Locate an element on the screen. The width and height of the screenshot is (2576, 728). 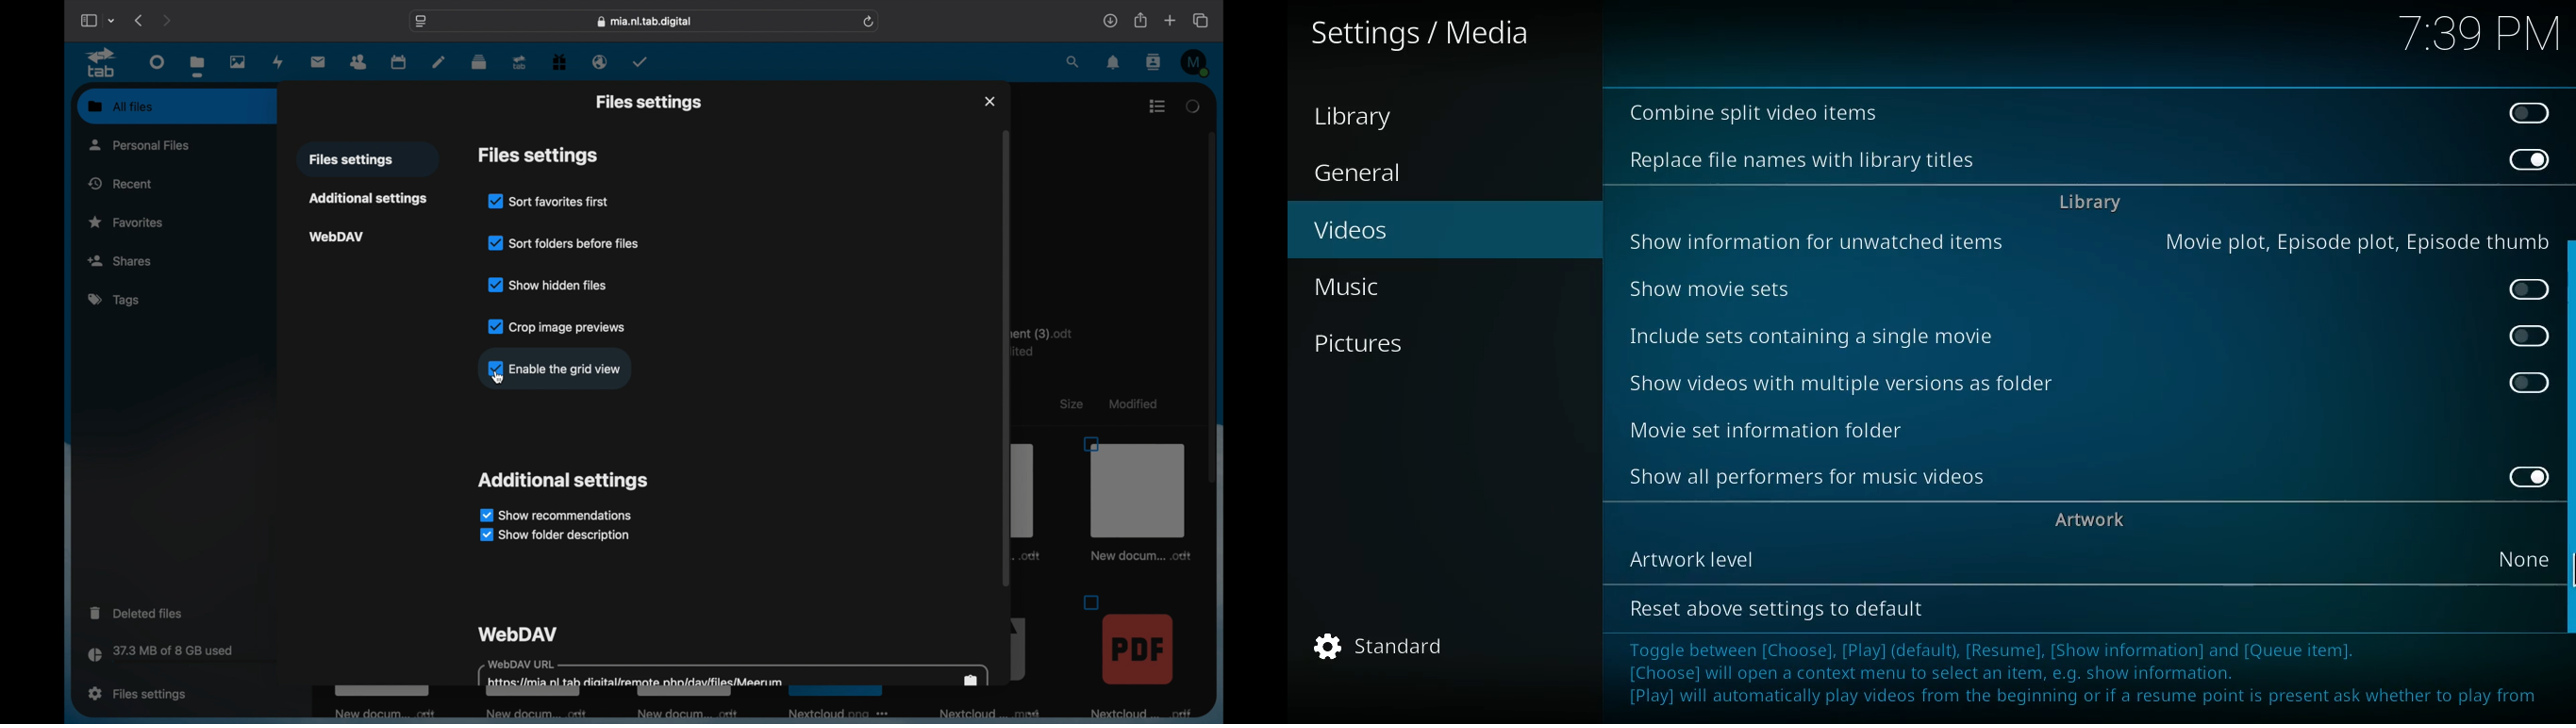
Replace file names with library titles is located at coordinates (1803, 161).